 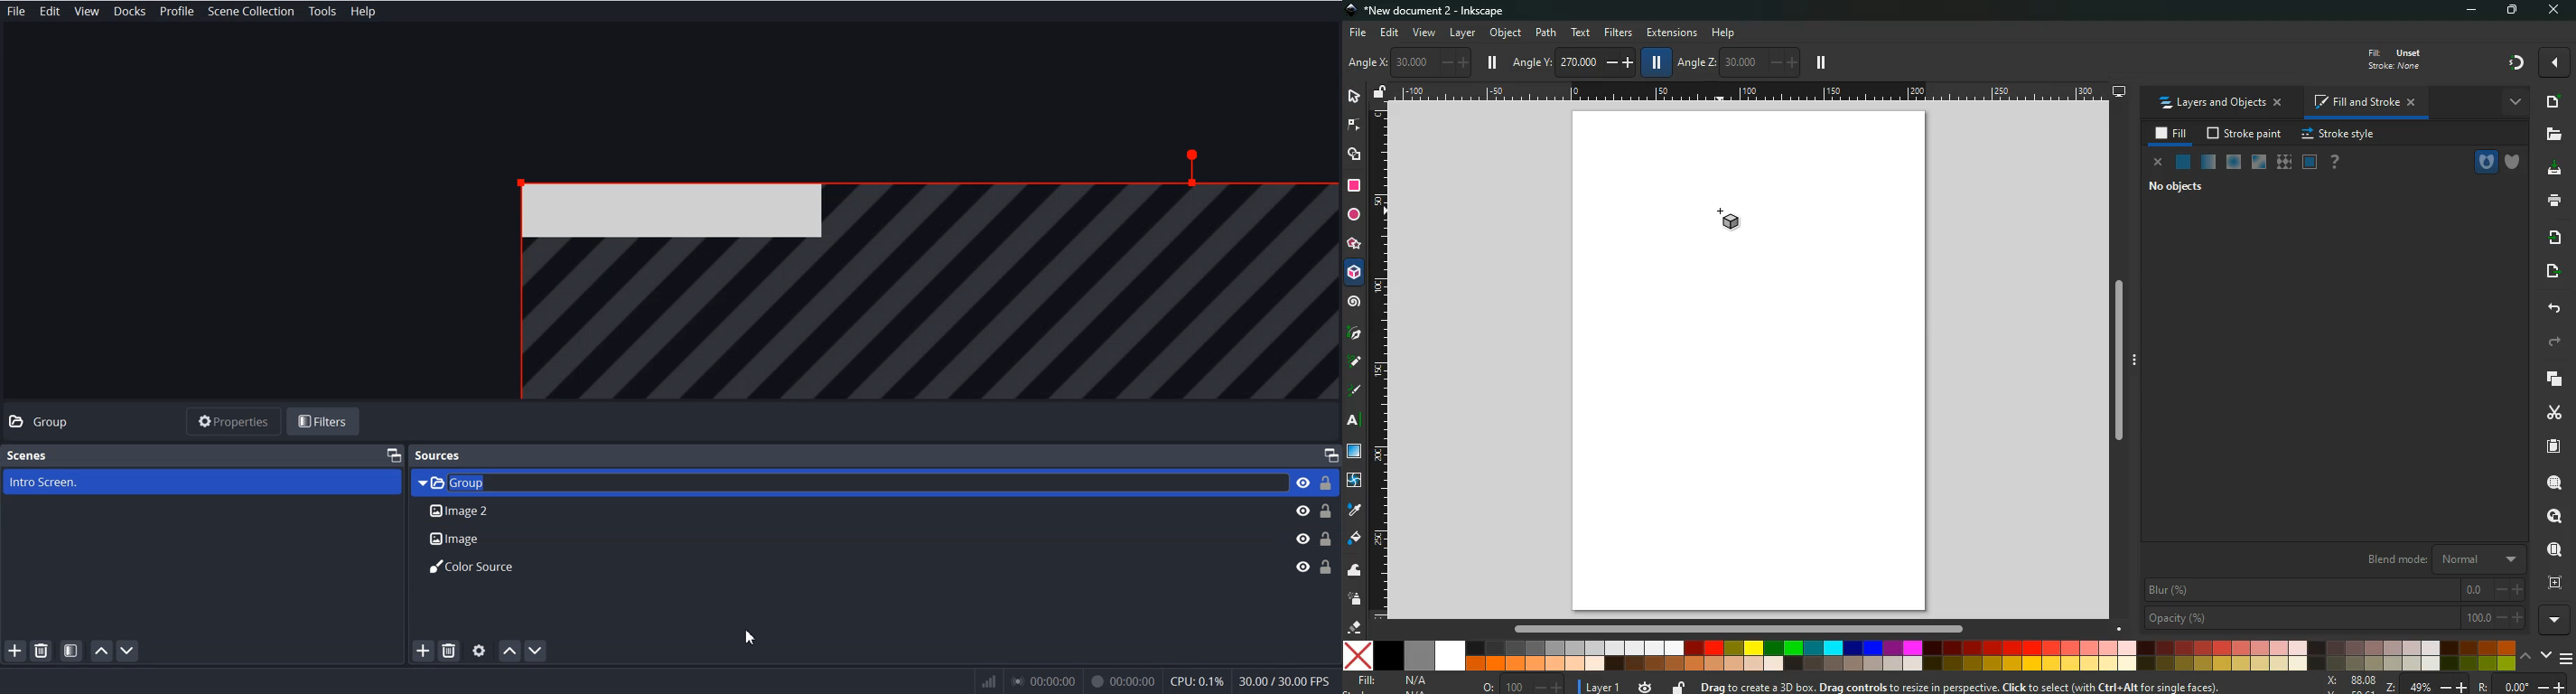 I want to click on hole, so click(x=2485, y=162).